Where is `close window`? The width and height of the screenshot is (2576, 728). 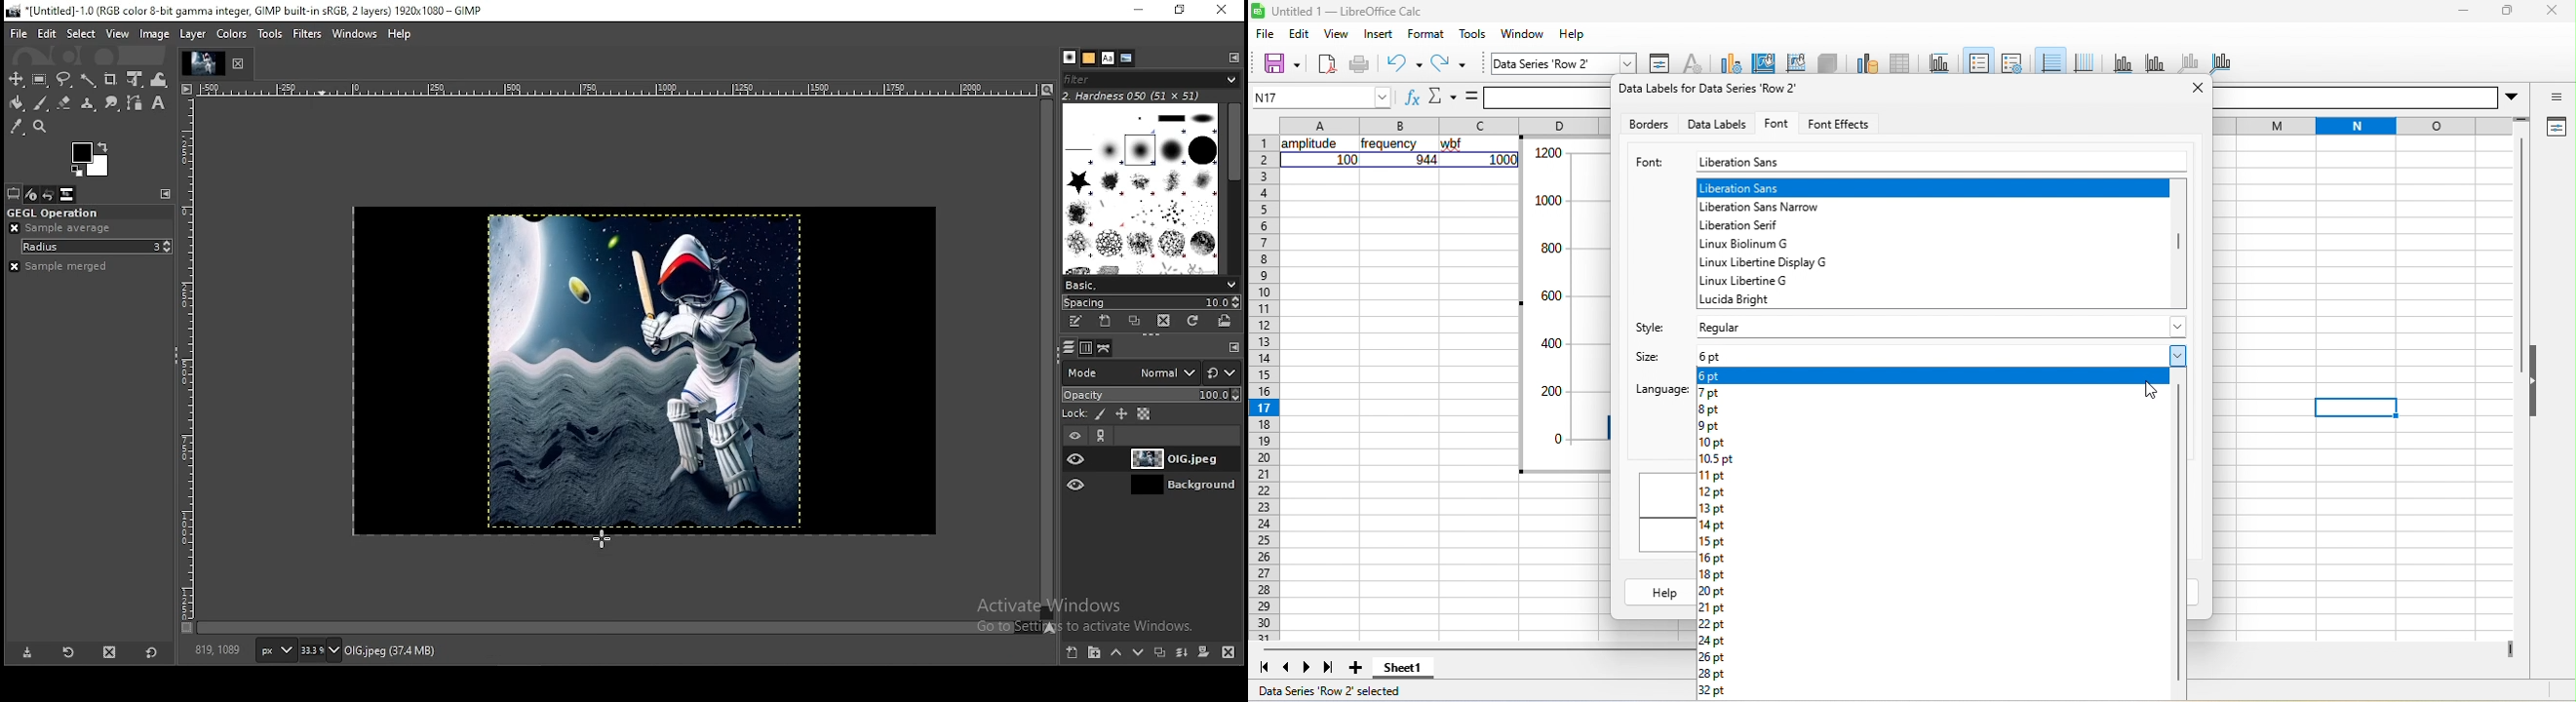
close window is located at coordinates (1224, 11).